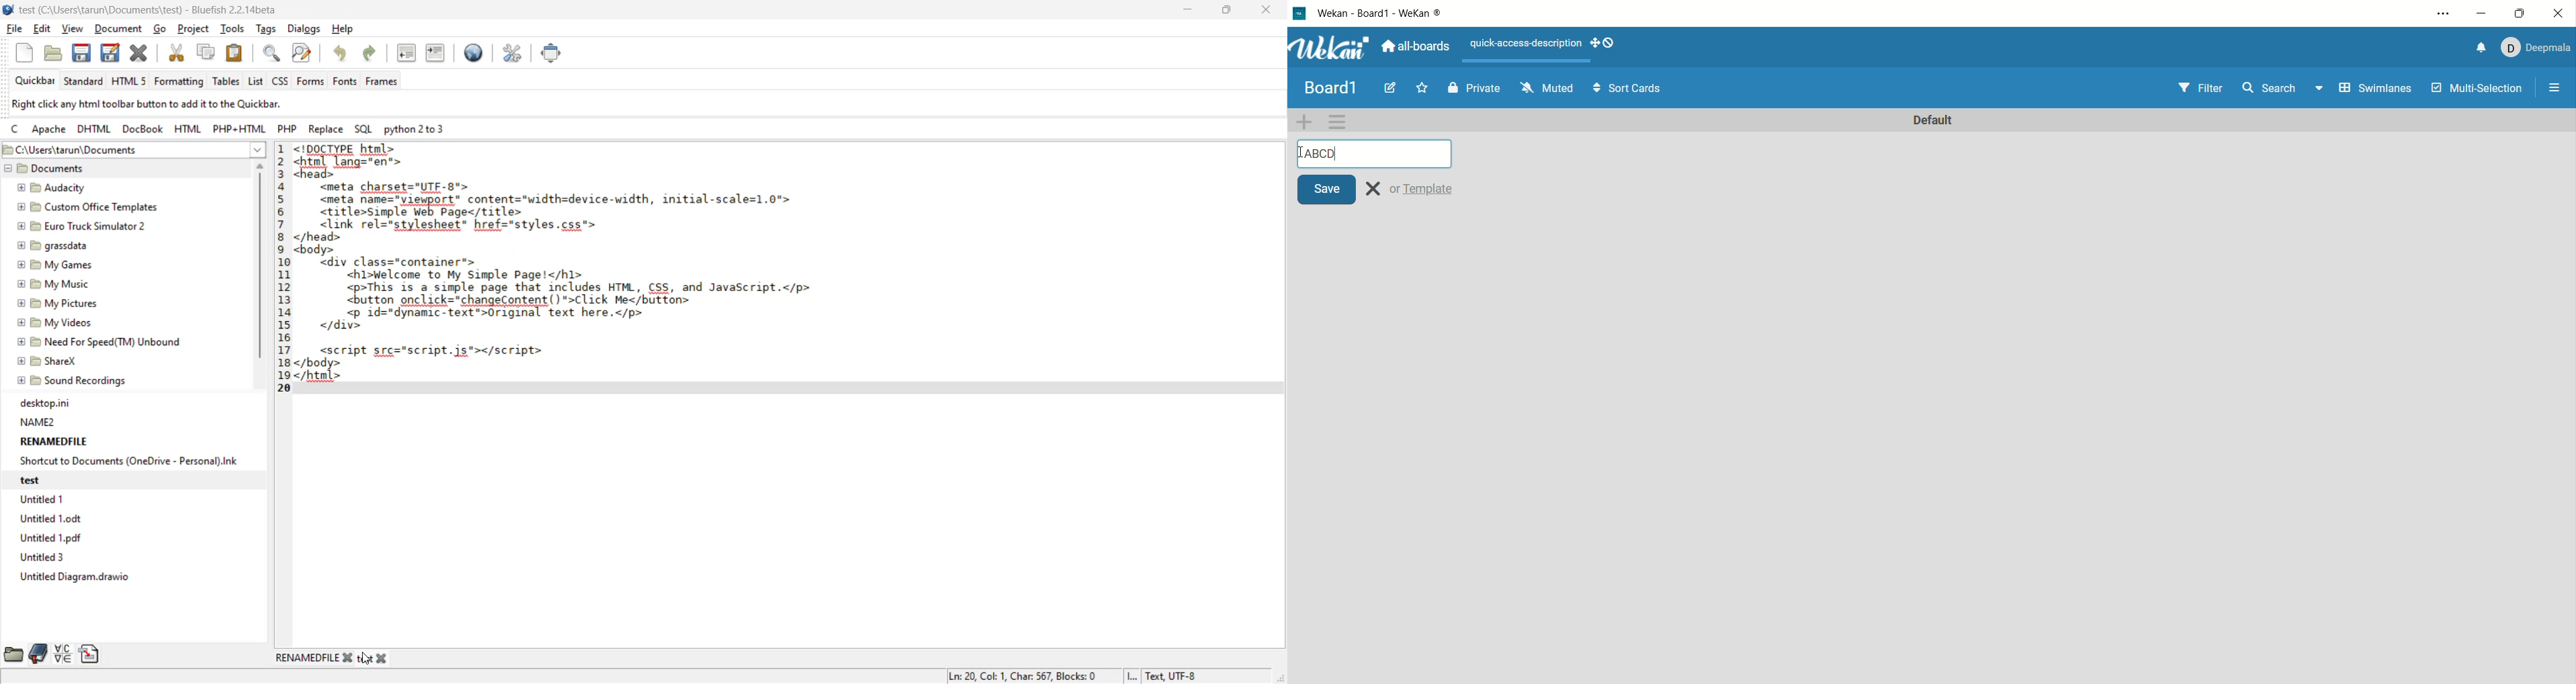 The width and height of the screenshot is (2576, 700). What do you see at coordinates (308, 30) in the screenshot?
I see `dialogs` at bounding box center [308, 30].